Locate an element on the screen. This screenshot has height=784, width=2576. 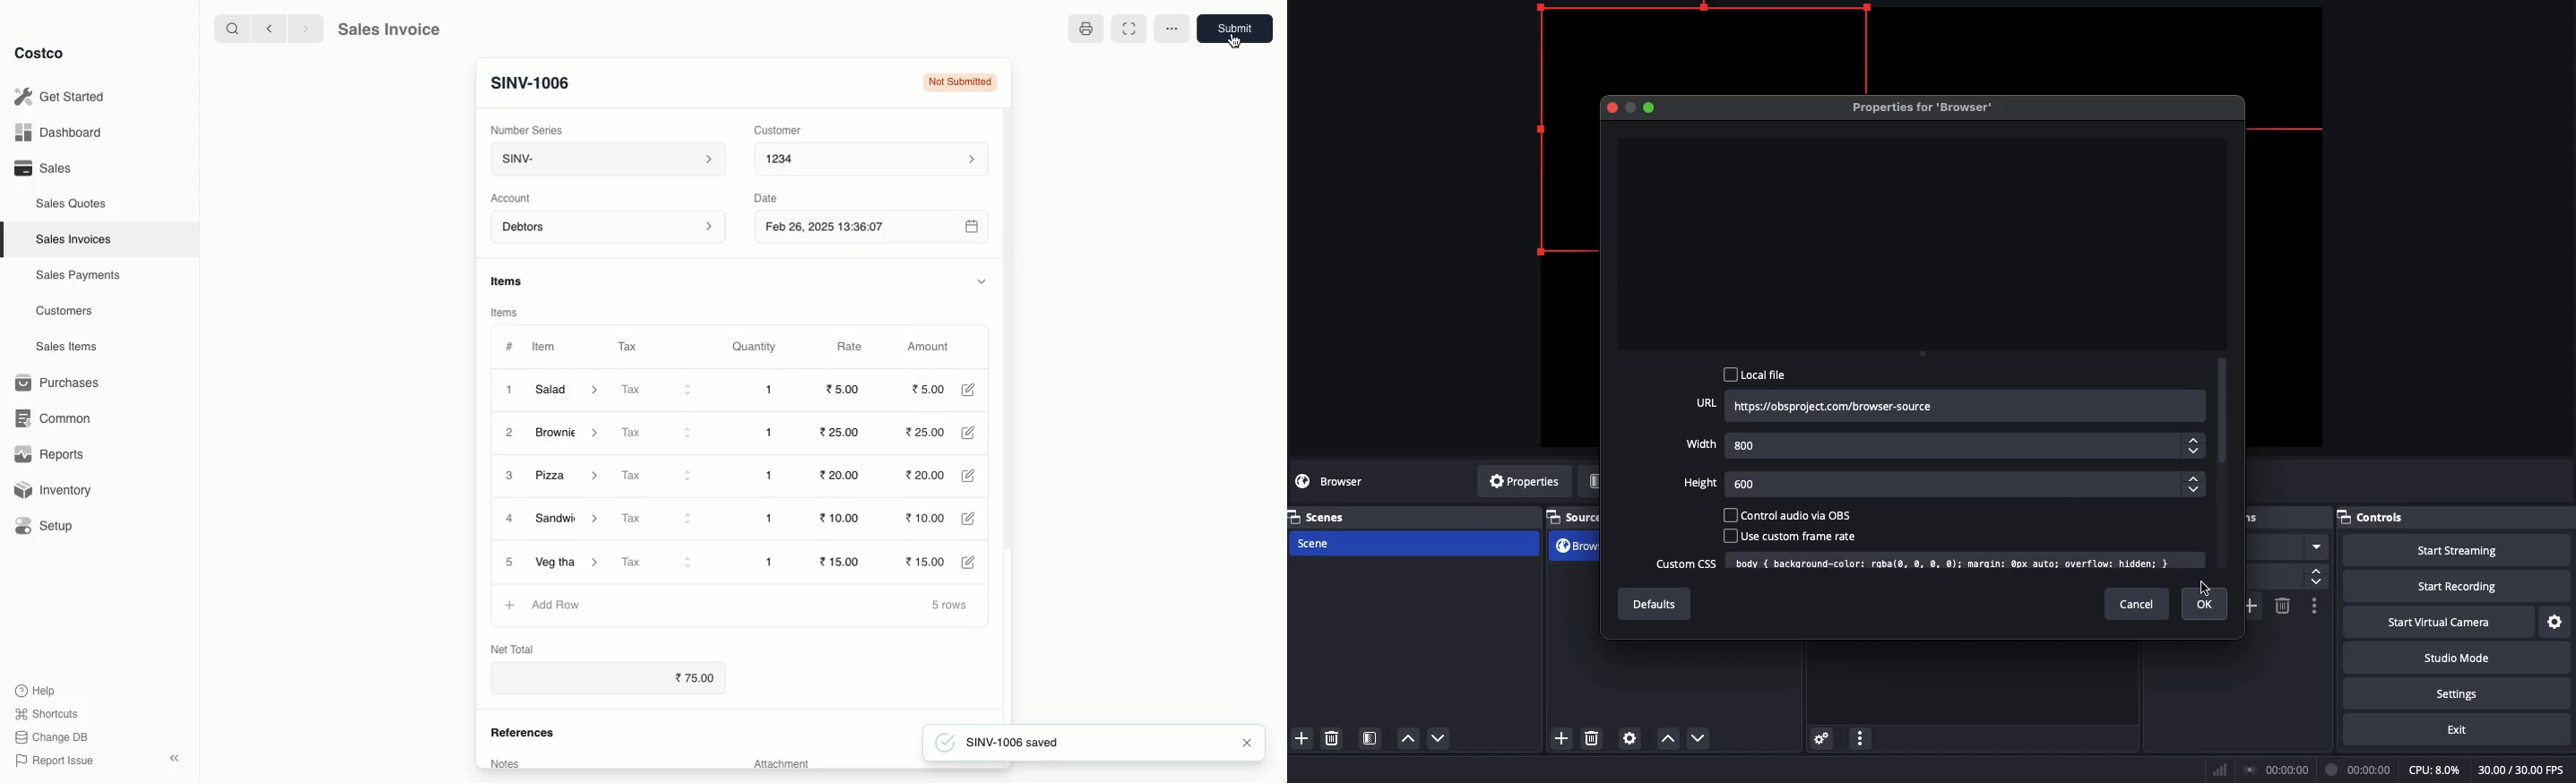
Close is located at coordinates (1616, 109).